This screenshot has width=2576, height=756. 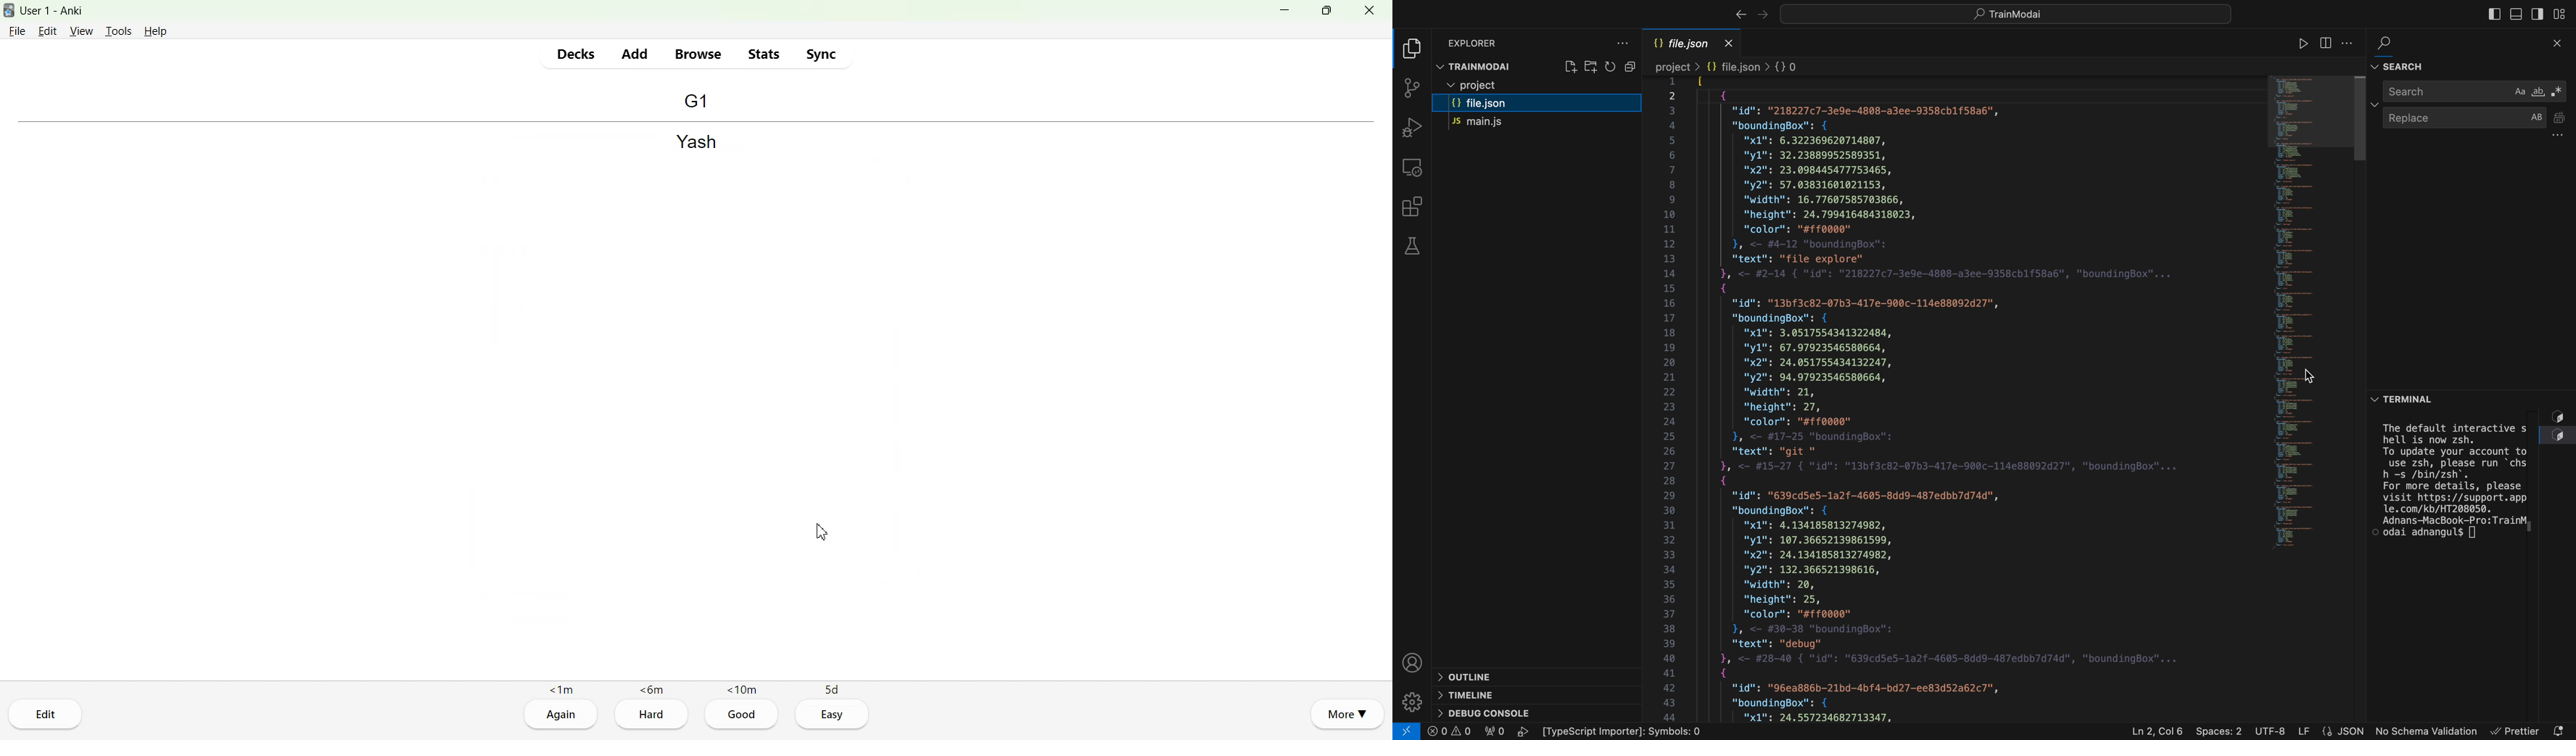 I want to click on trainmodal, so click(x=1477, y=65).